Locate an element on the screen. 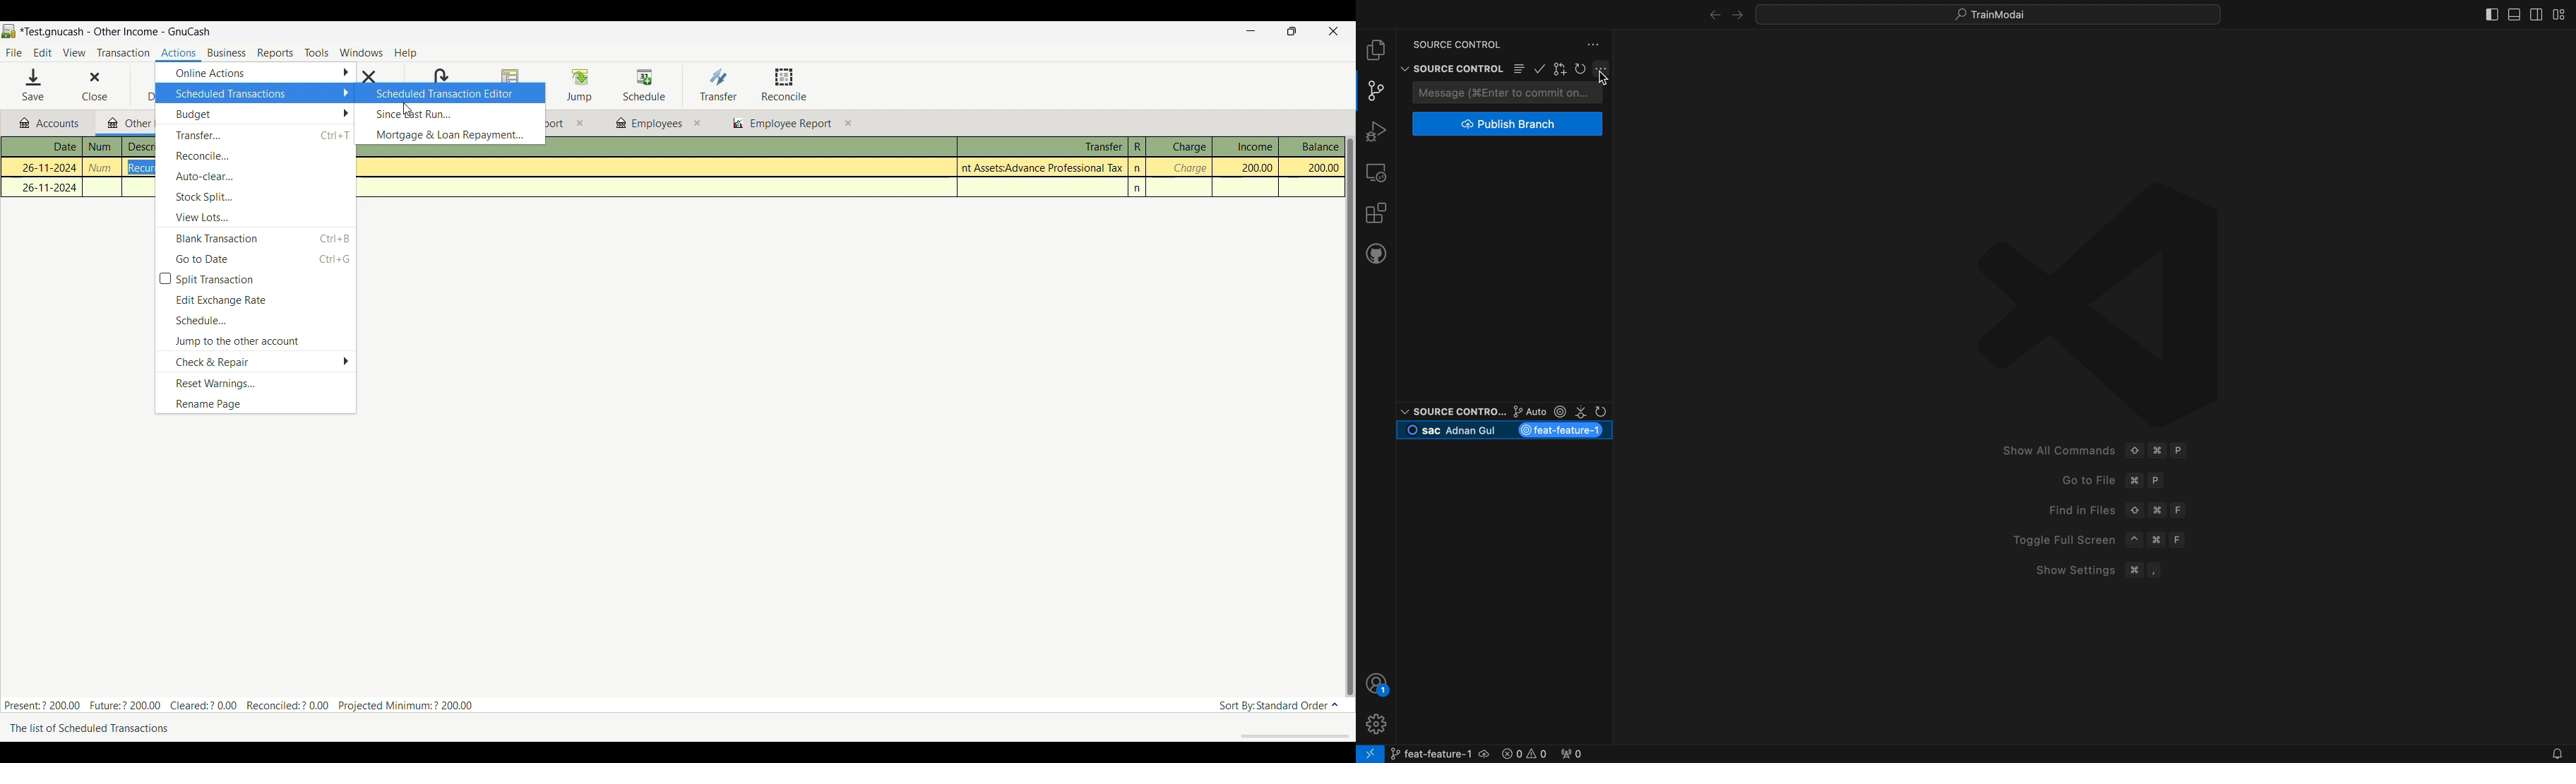  Command is located at coordinates (2134, 570).